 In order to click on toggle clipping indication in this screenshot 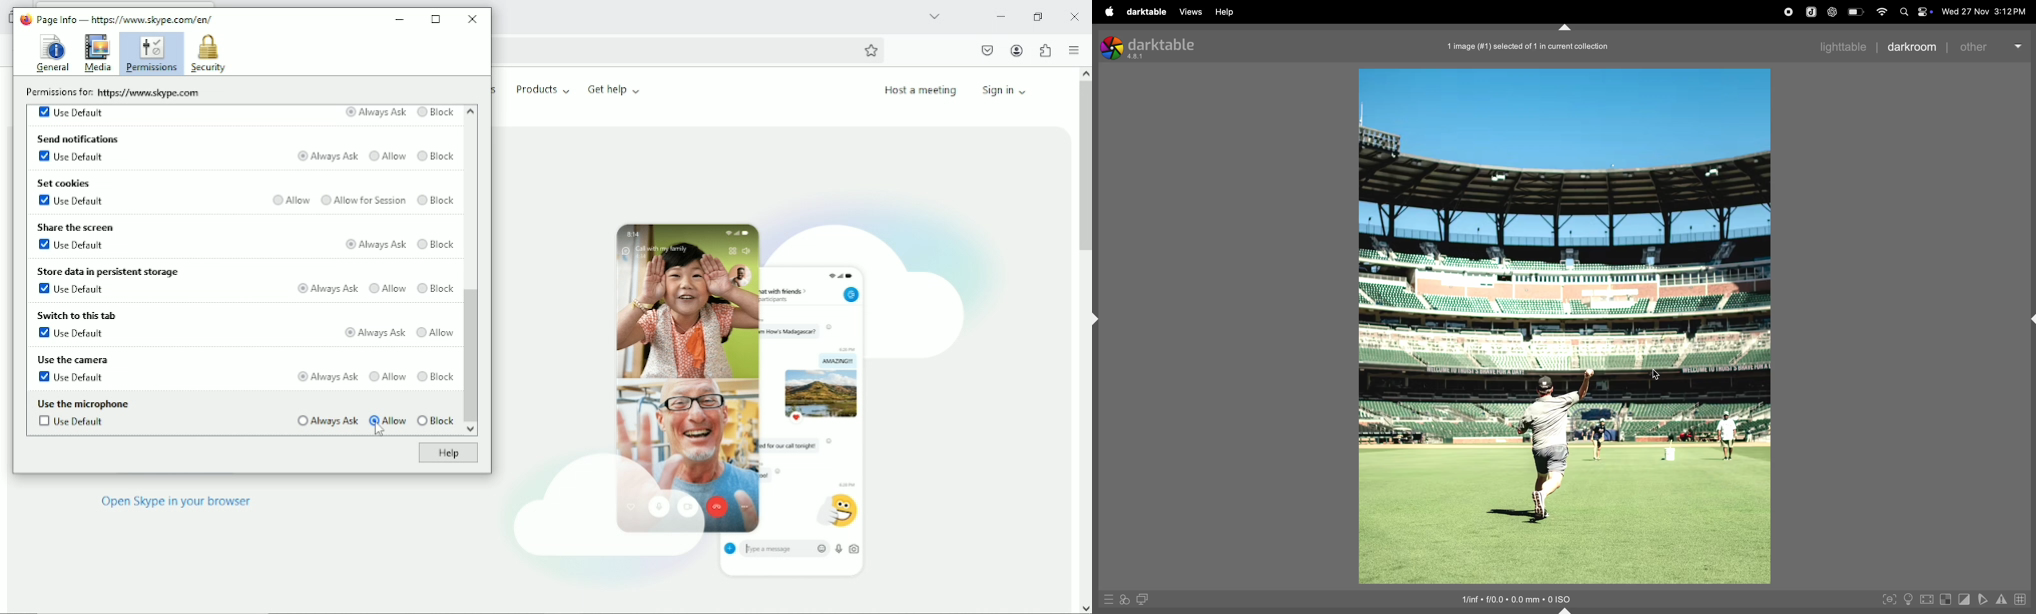, I will do `click(1963, 600)`.